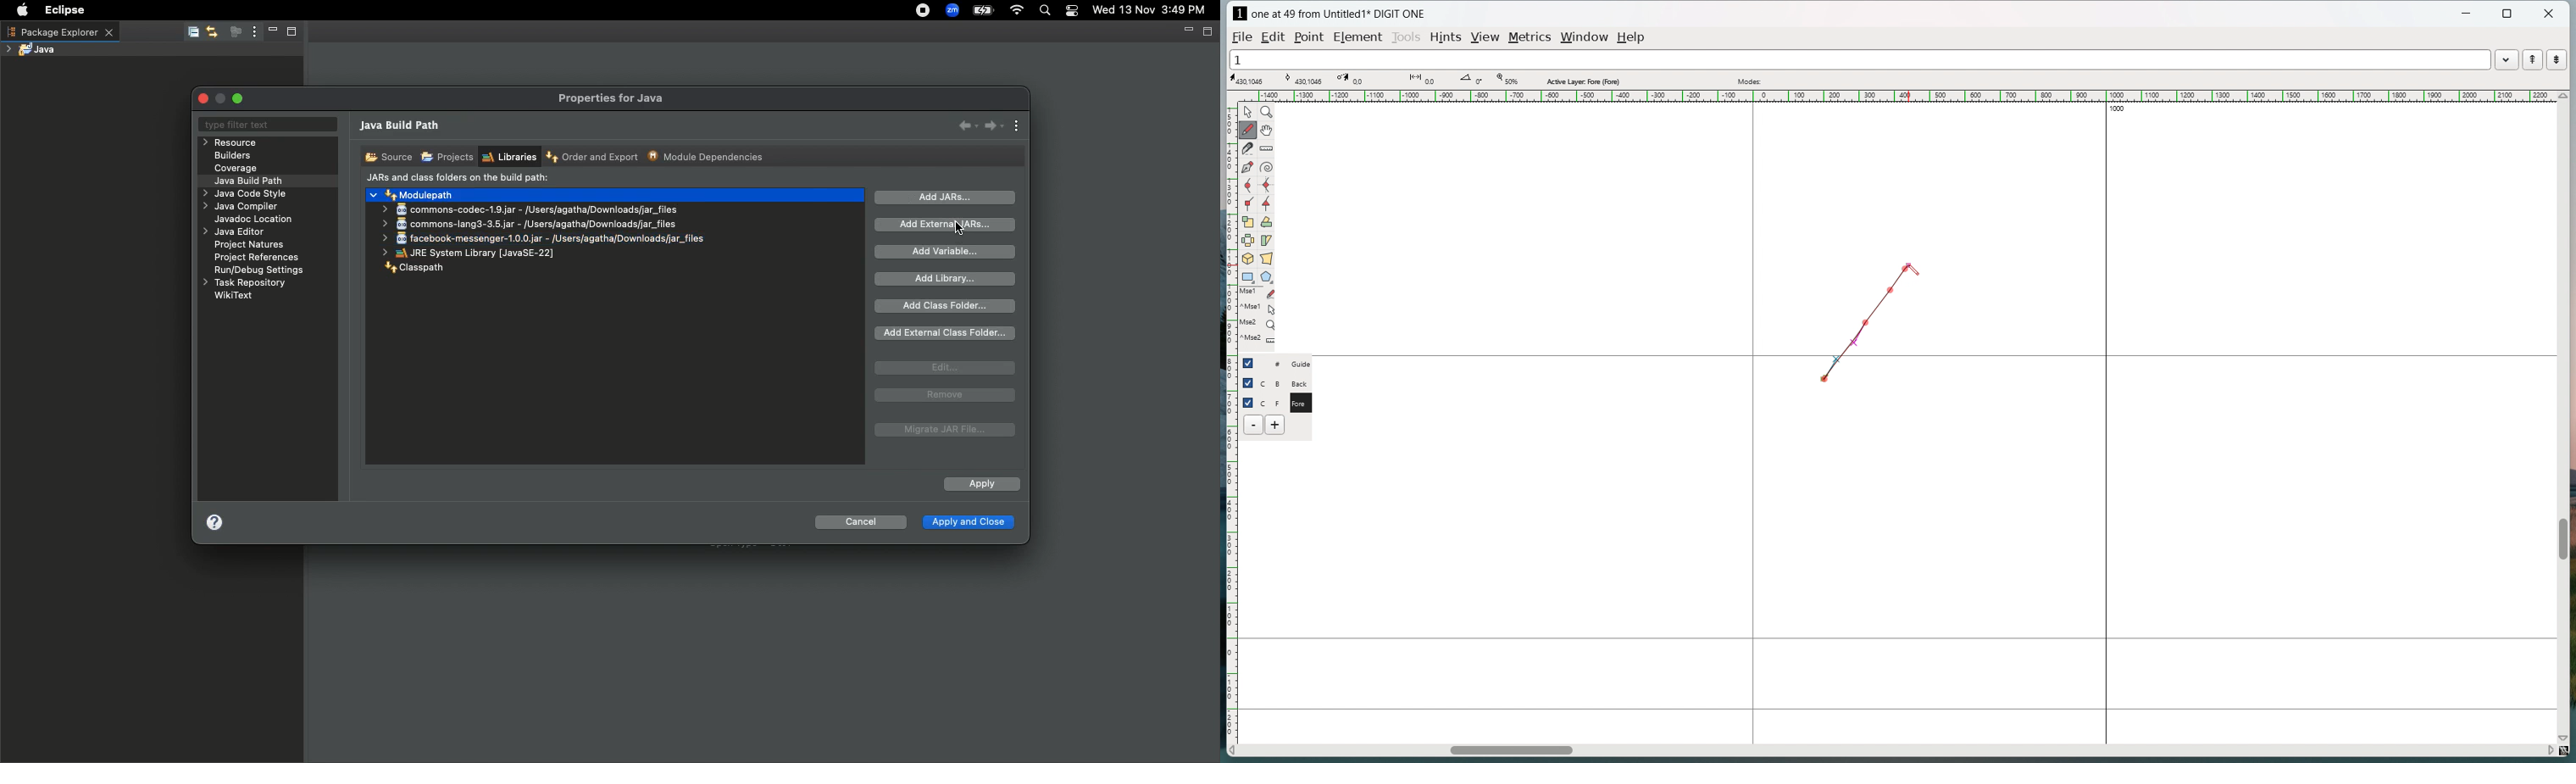 This screenshot has width=2576, height=784. What do you see at coordinates (1406, 38) in the screenshot?
I see `tools` at bounding box center [1406, 38].